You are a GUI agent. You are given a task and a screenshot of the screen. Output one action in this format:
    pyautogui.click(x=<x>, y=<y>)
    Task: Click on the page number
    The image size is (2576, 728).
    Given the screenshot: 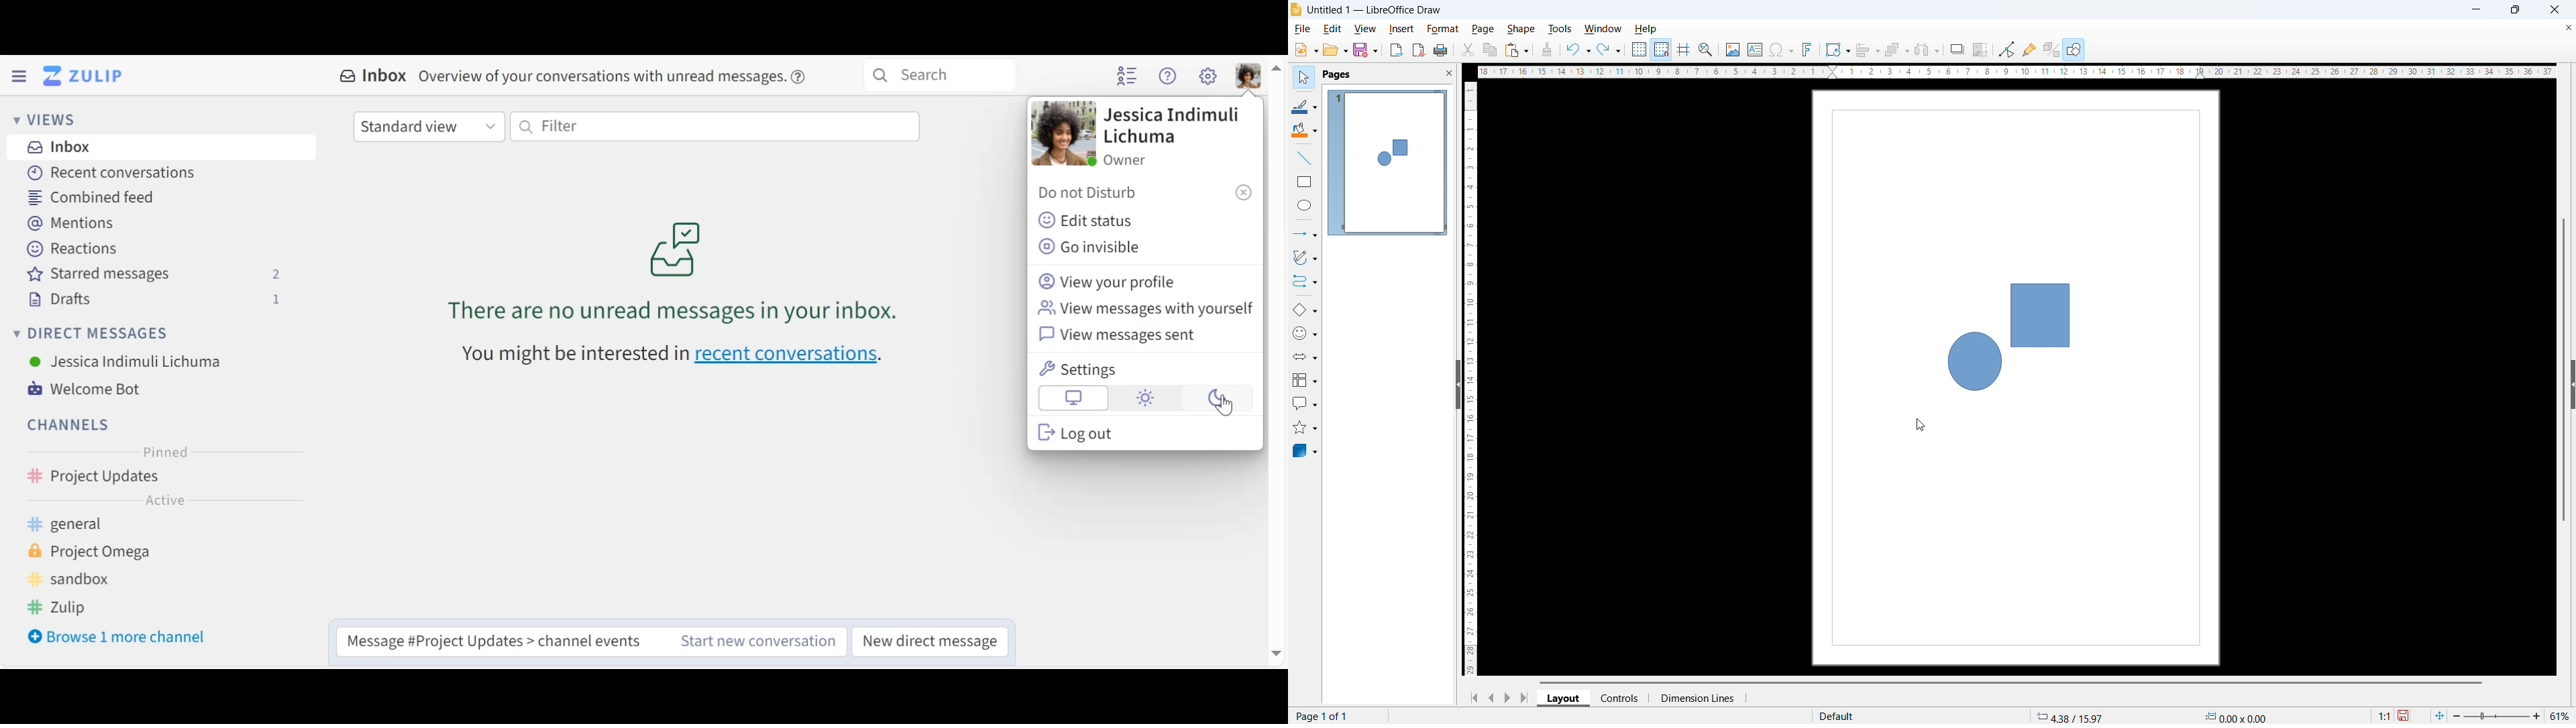 What is the action you would take?
    pyautogui.click(x=1320, y=715)
    